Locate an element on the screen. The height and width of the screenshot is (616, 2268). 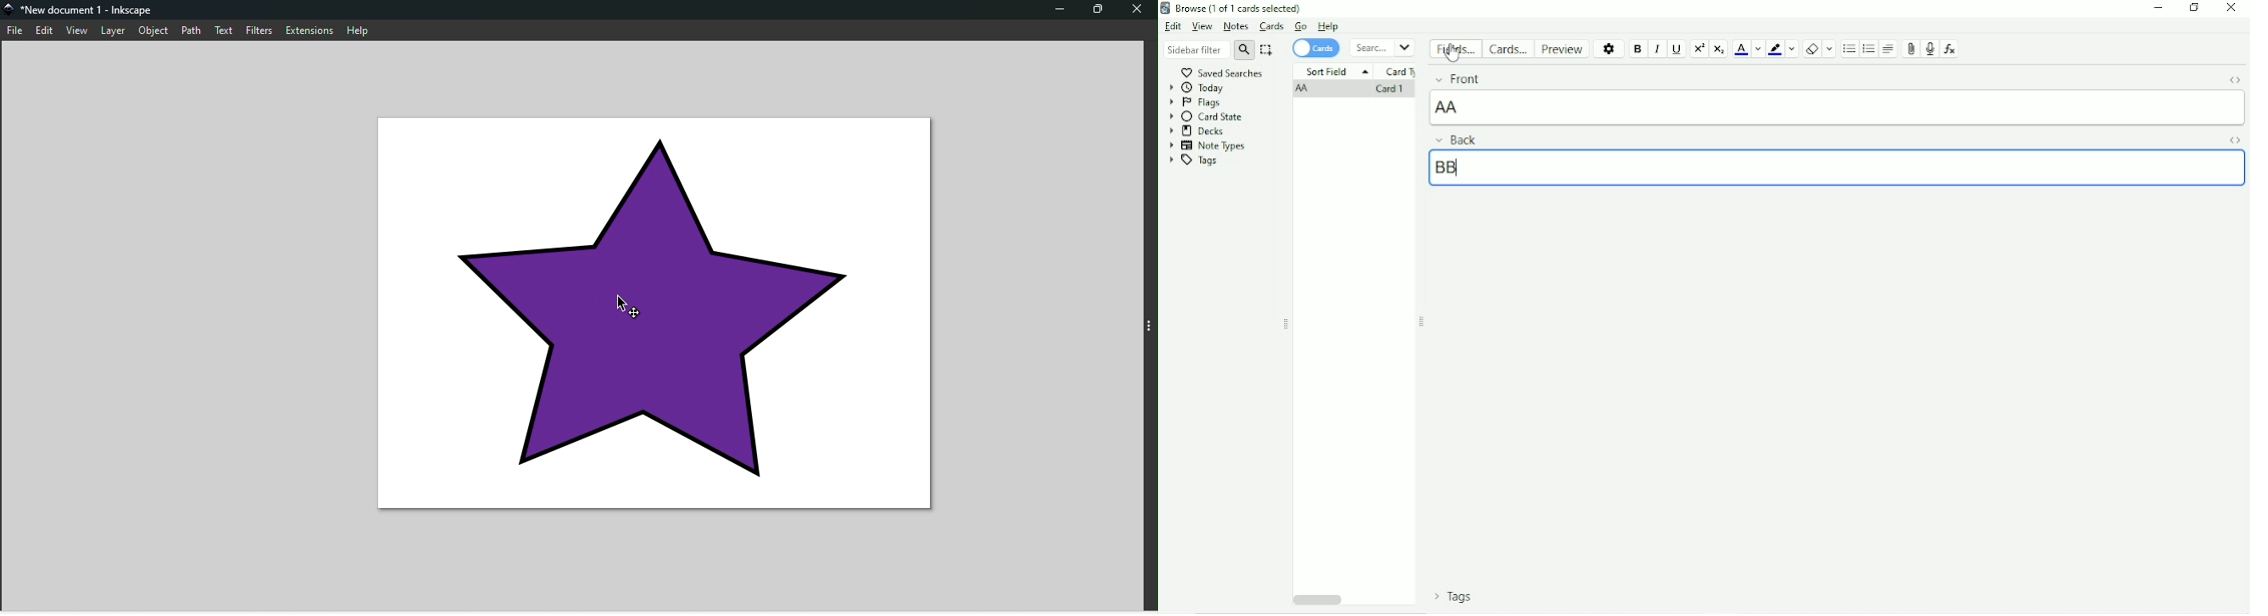
Change color is located at coordinates (1792, 48).